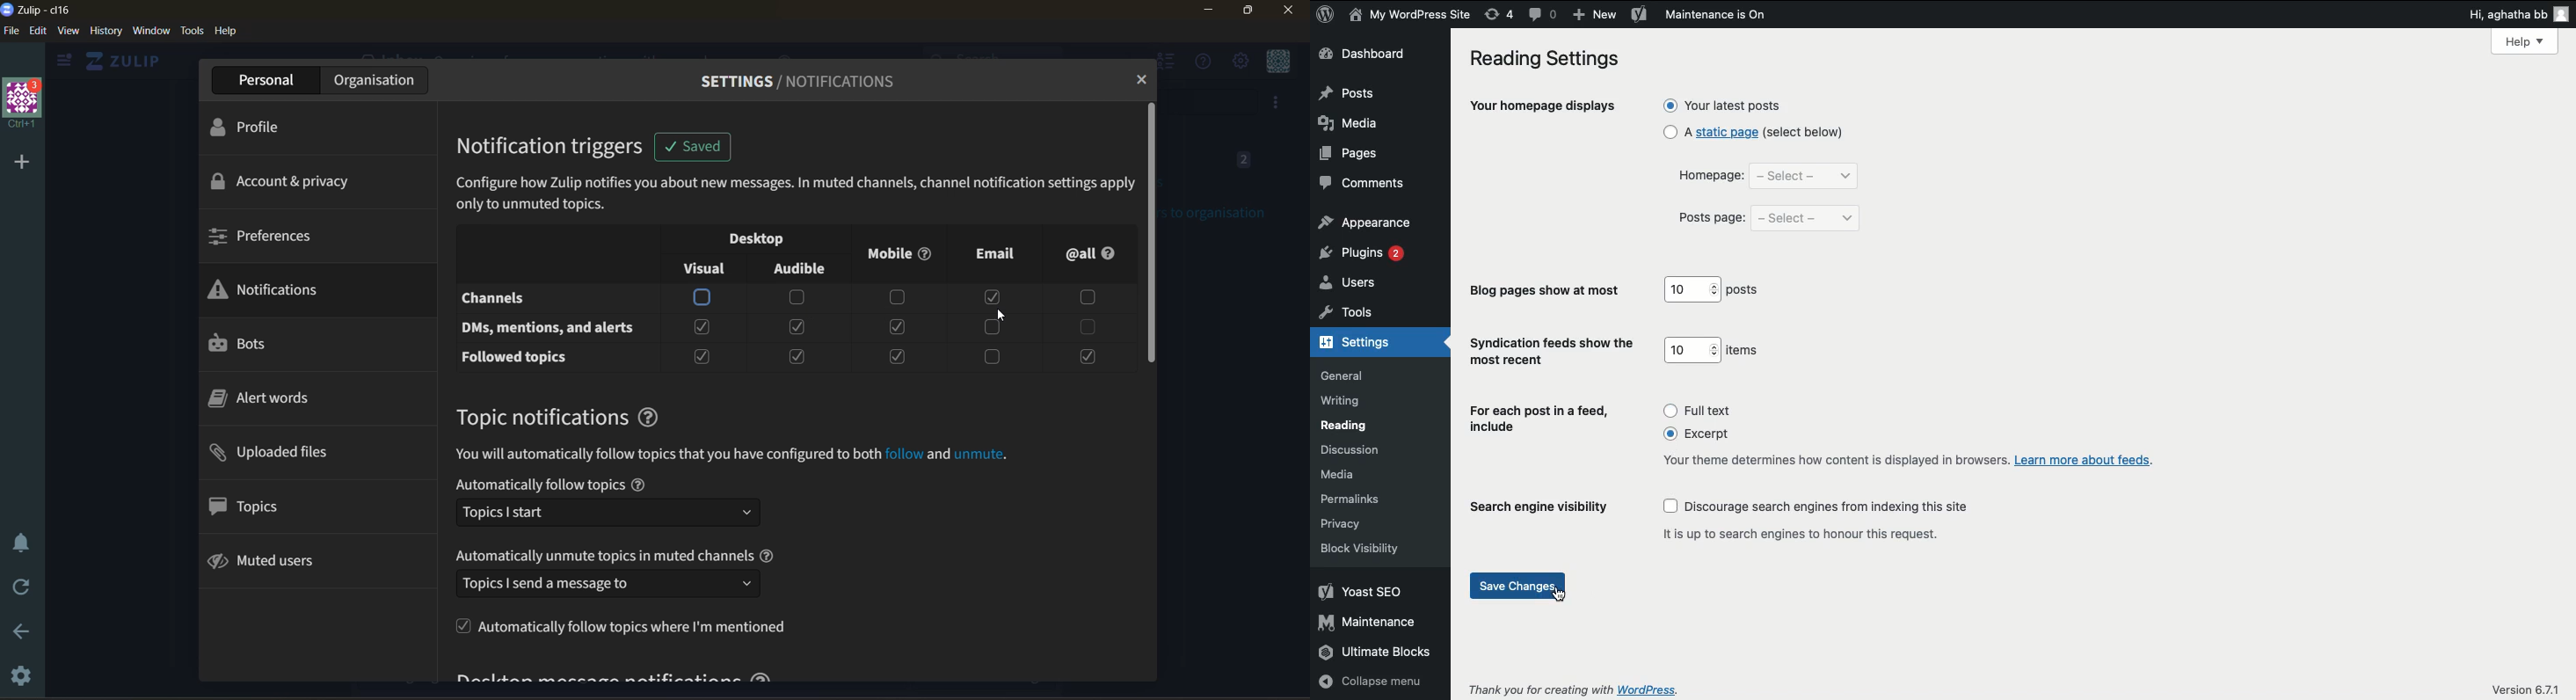  Describe the element at coordinates (1816, 507) in the screenshot. I see `discourage search engines from indexing this site` at that location.